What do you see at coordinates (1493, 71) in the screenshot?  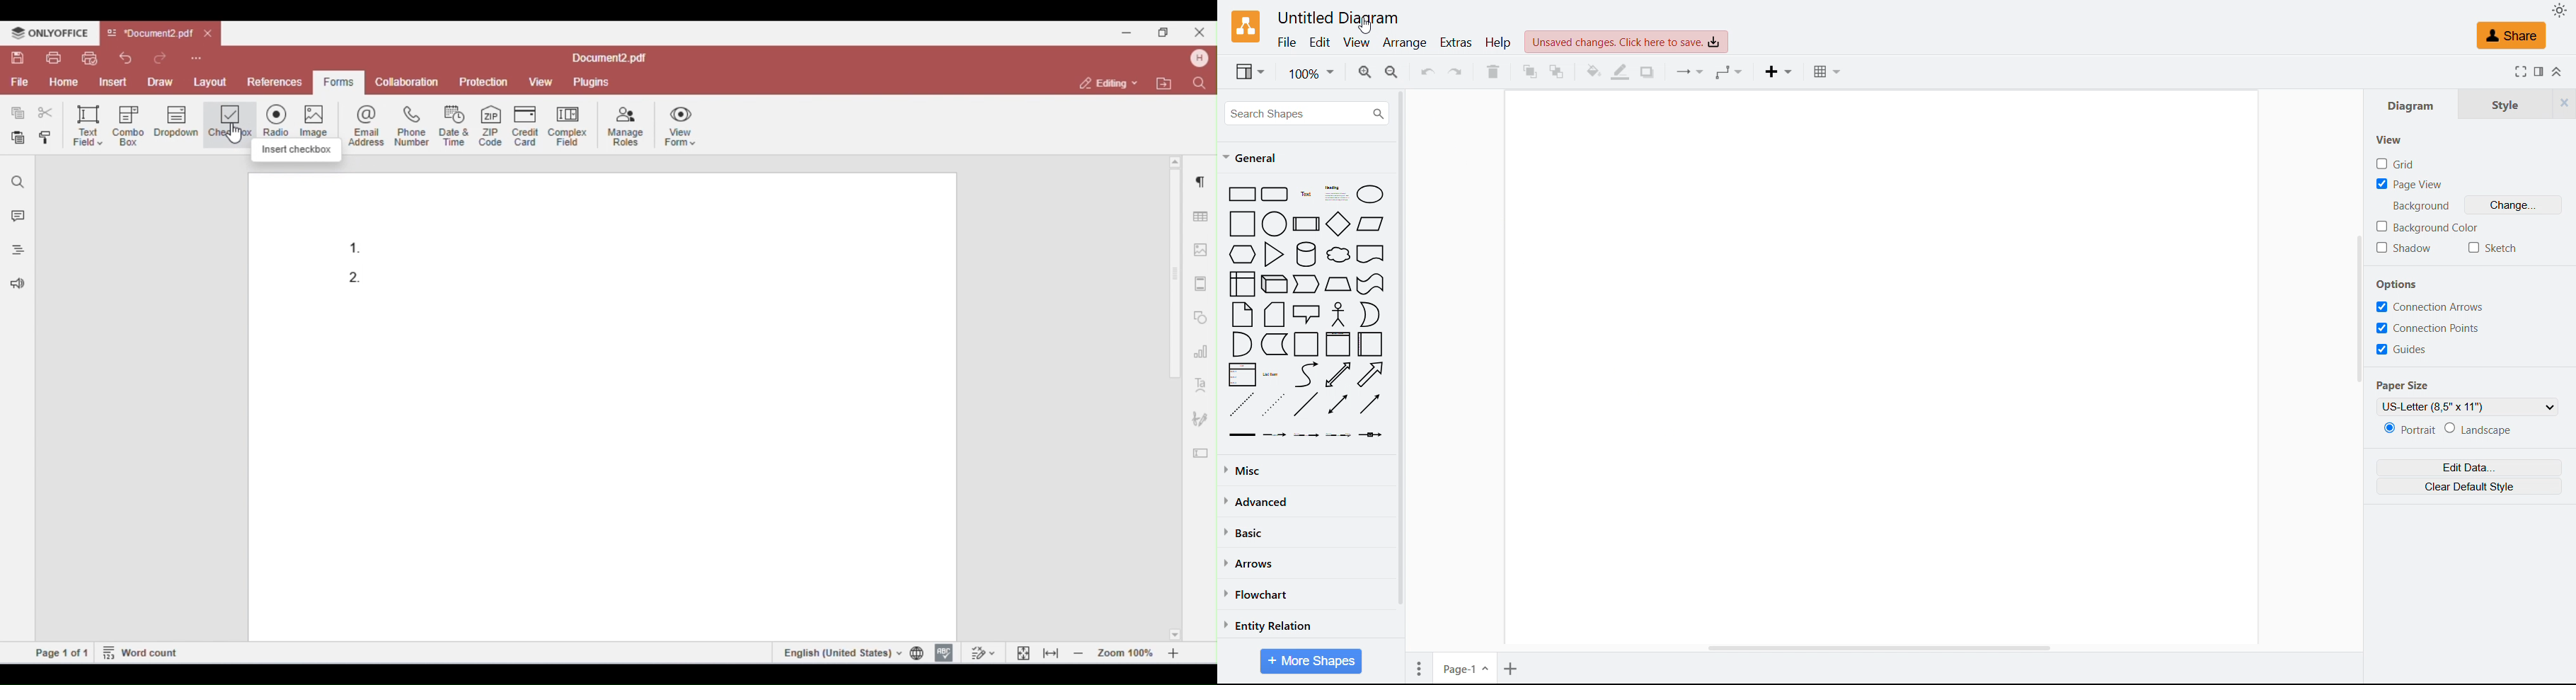 I see `Delete ` at bounding box center [1493, 71].